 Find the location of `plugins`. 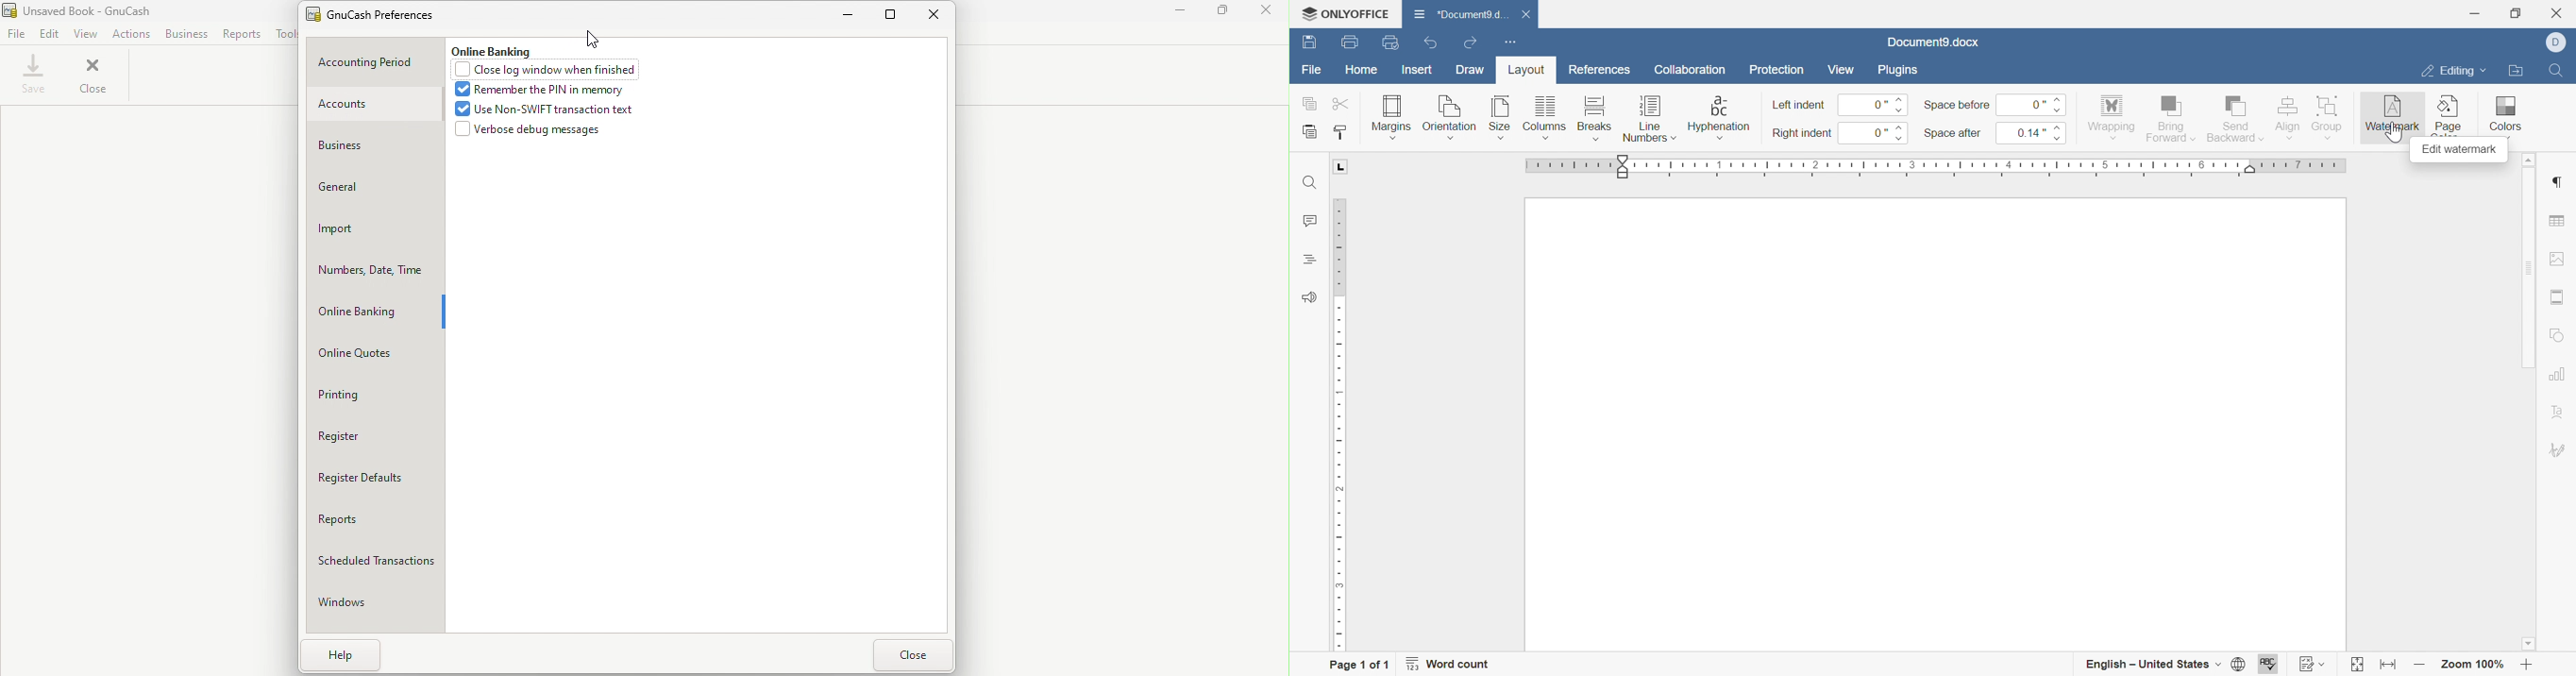

plugins is located at coordinates (1896, 68).